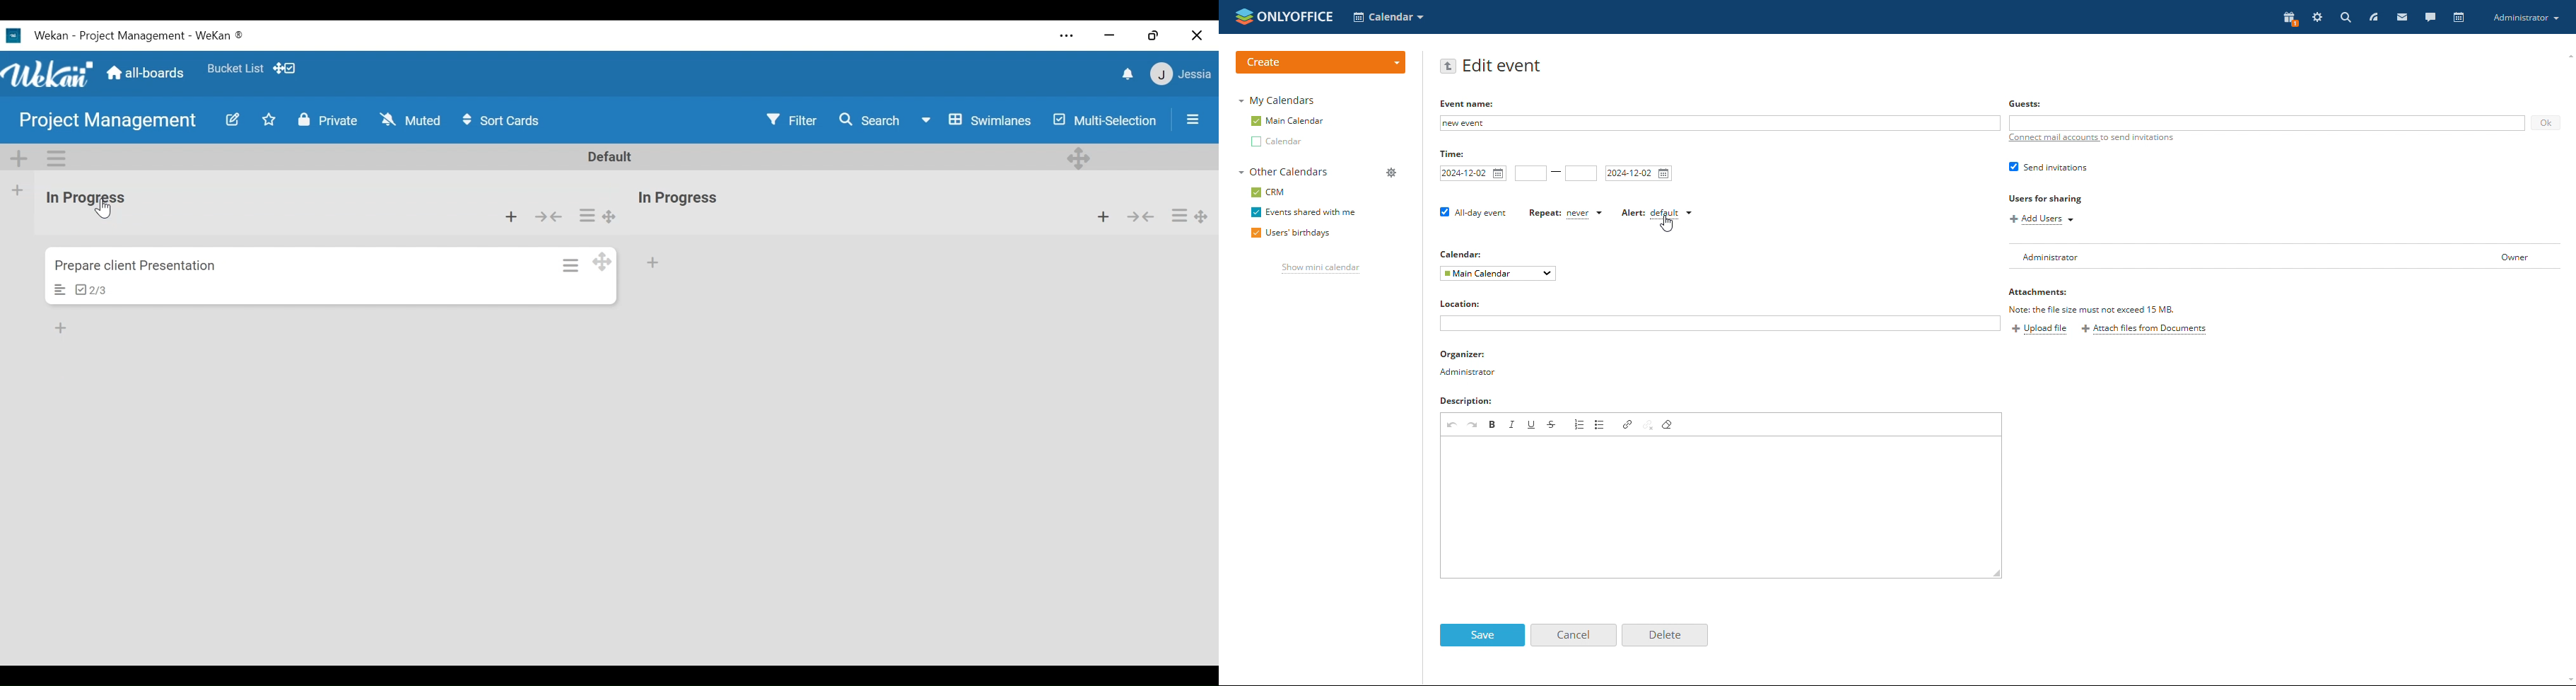 This screenshot has height=700, width=2576. Describe the element at coordinates (2430, 17) in the screenshot. I see `chat` at that location.